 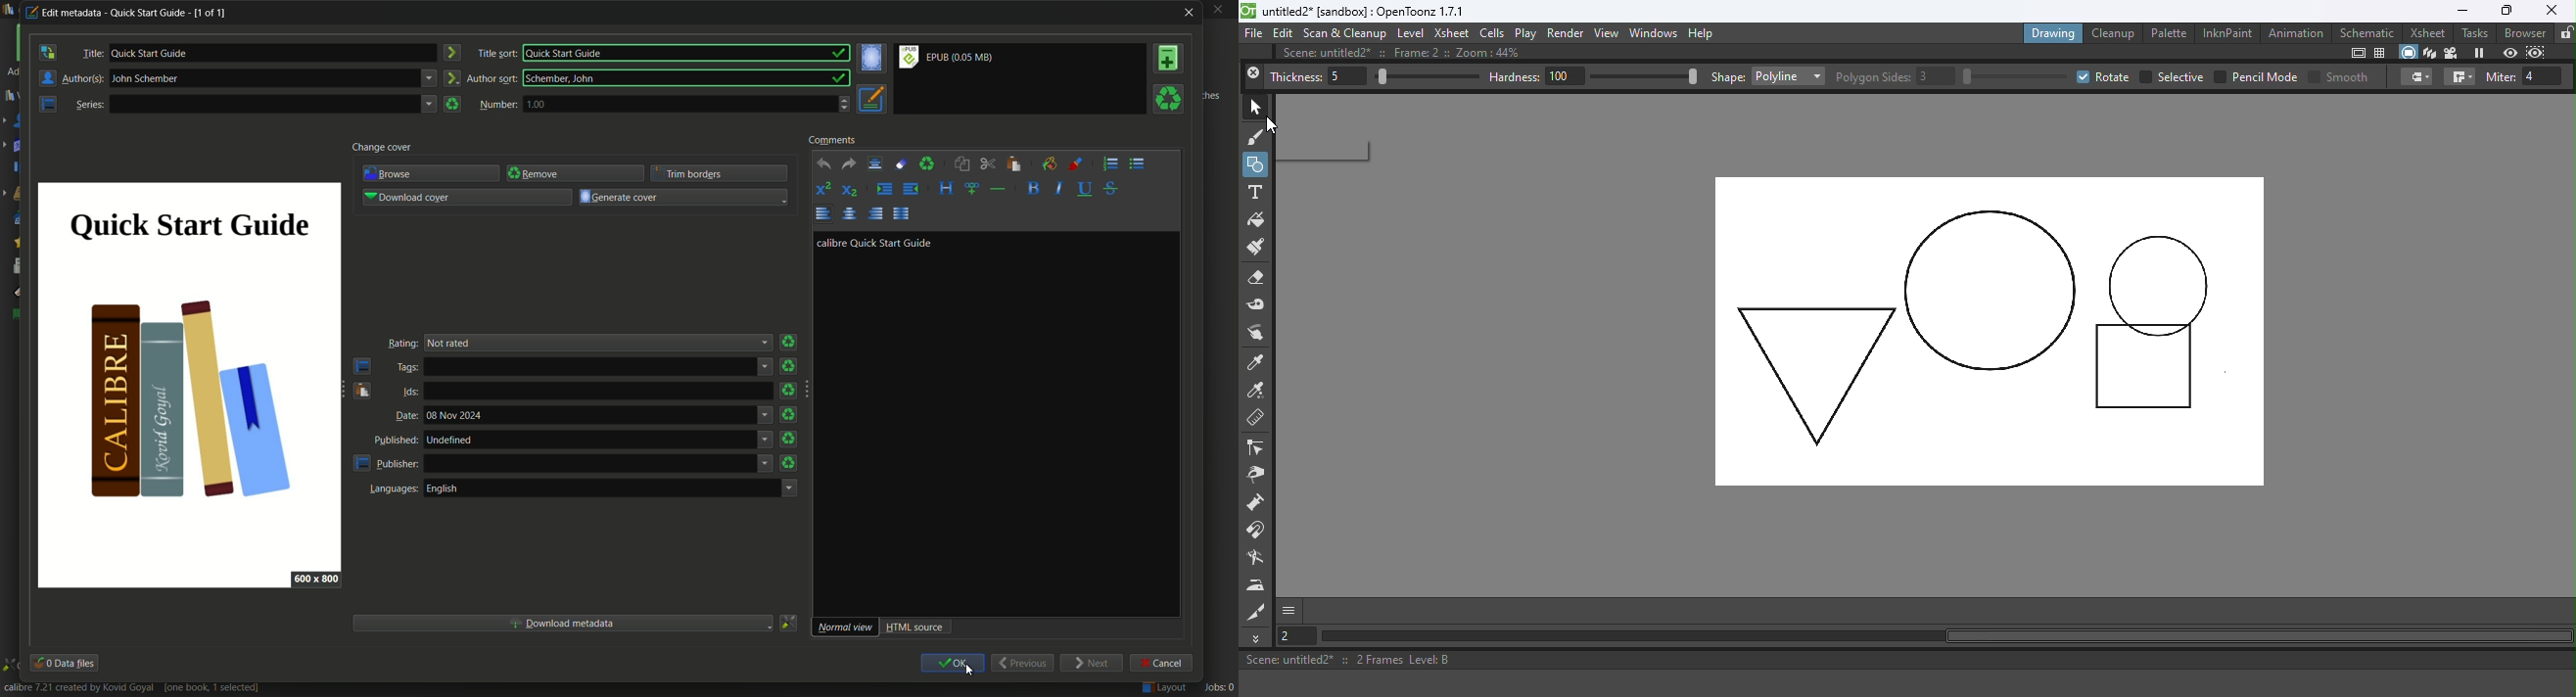 What do you see at coordinates (1219, 687) in the screenshot?
I see `Jobs: 0` at bounding box center [1219, 687].